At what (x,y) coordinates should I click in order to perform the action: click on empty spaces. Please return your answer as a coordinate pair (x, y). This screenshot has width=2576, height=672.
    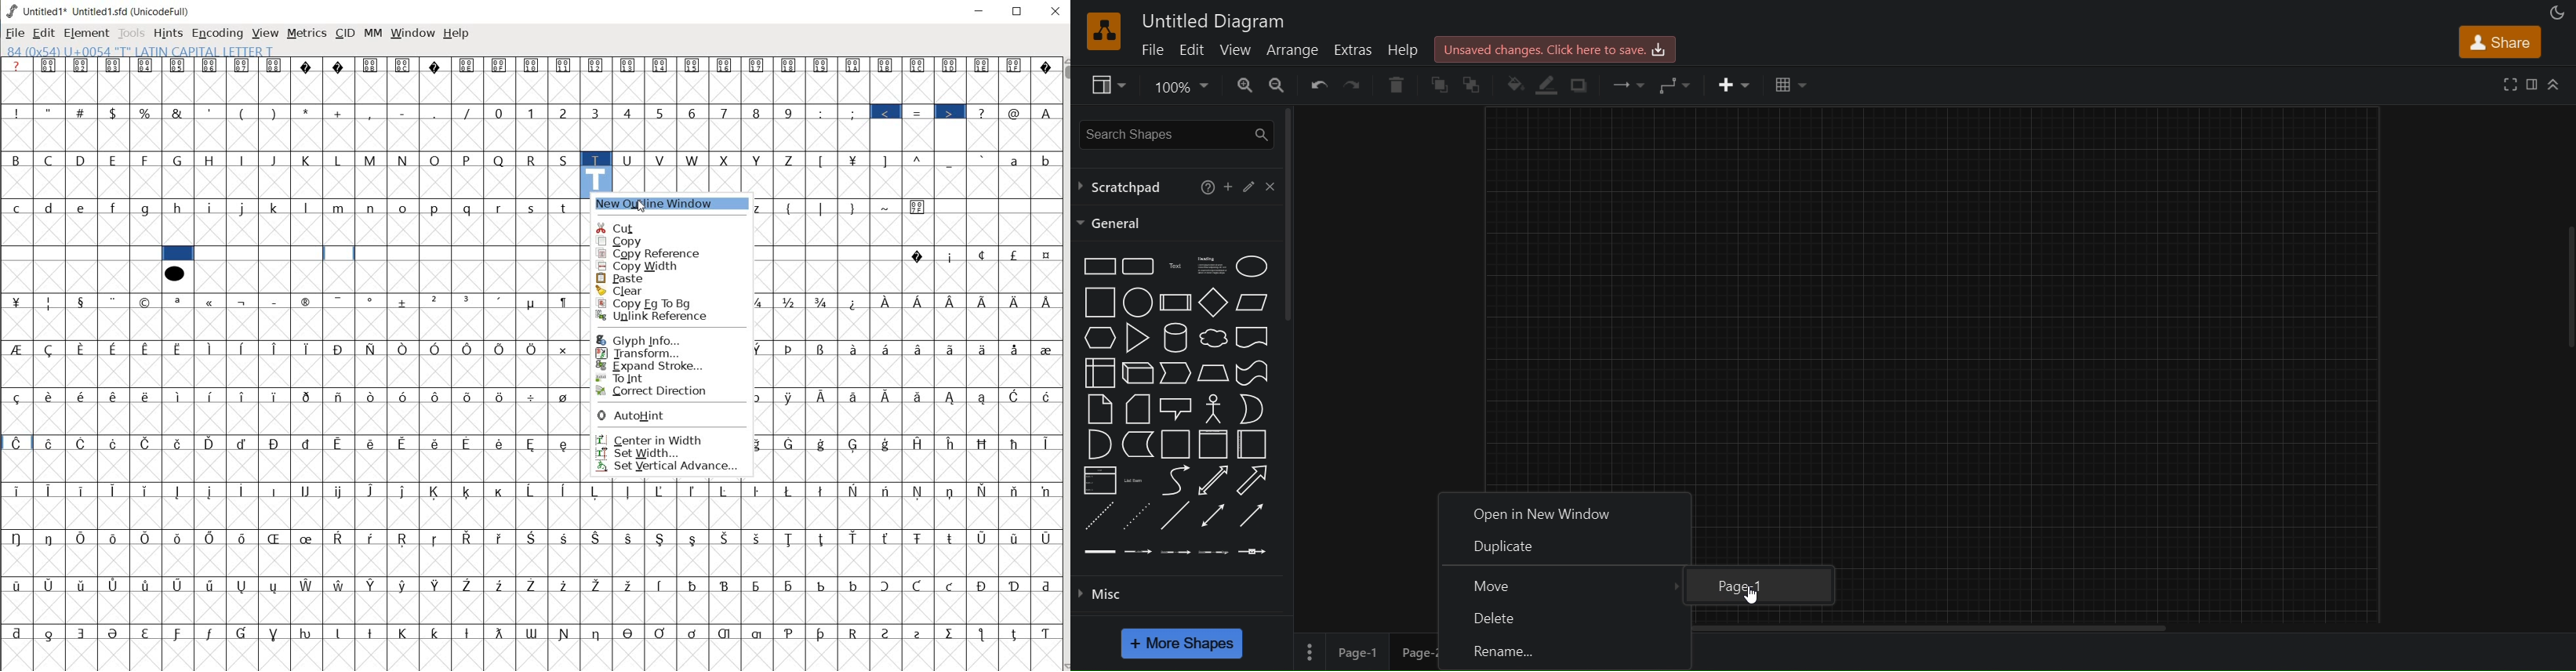
    Looking at the image, I should click on (828, 253).